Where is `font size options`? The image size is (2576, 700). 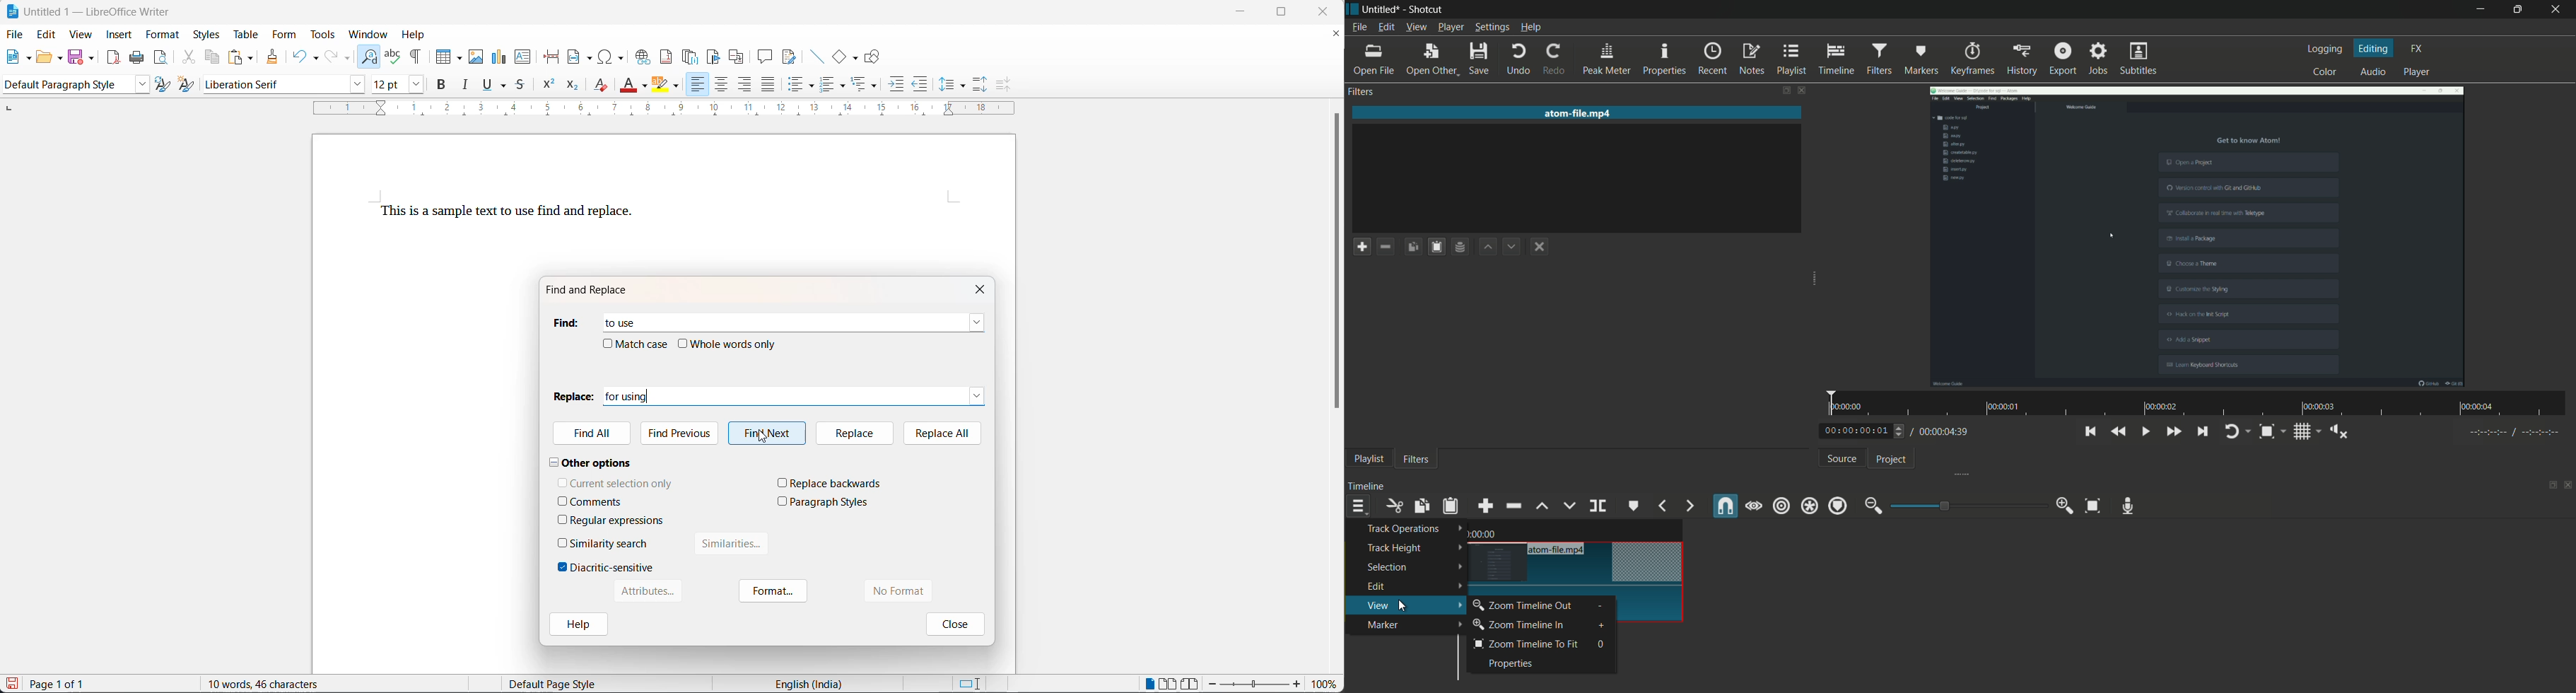
font size options is located at coordinates (413, 86).